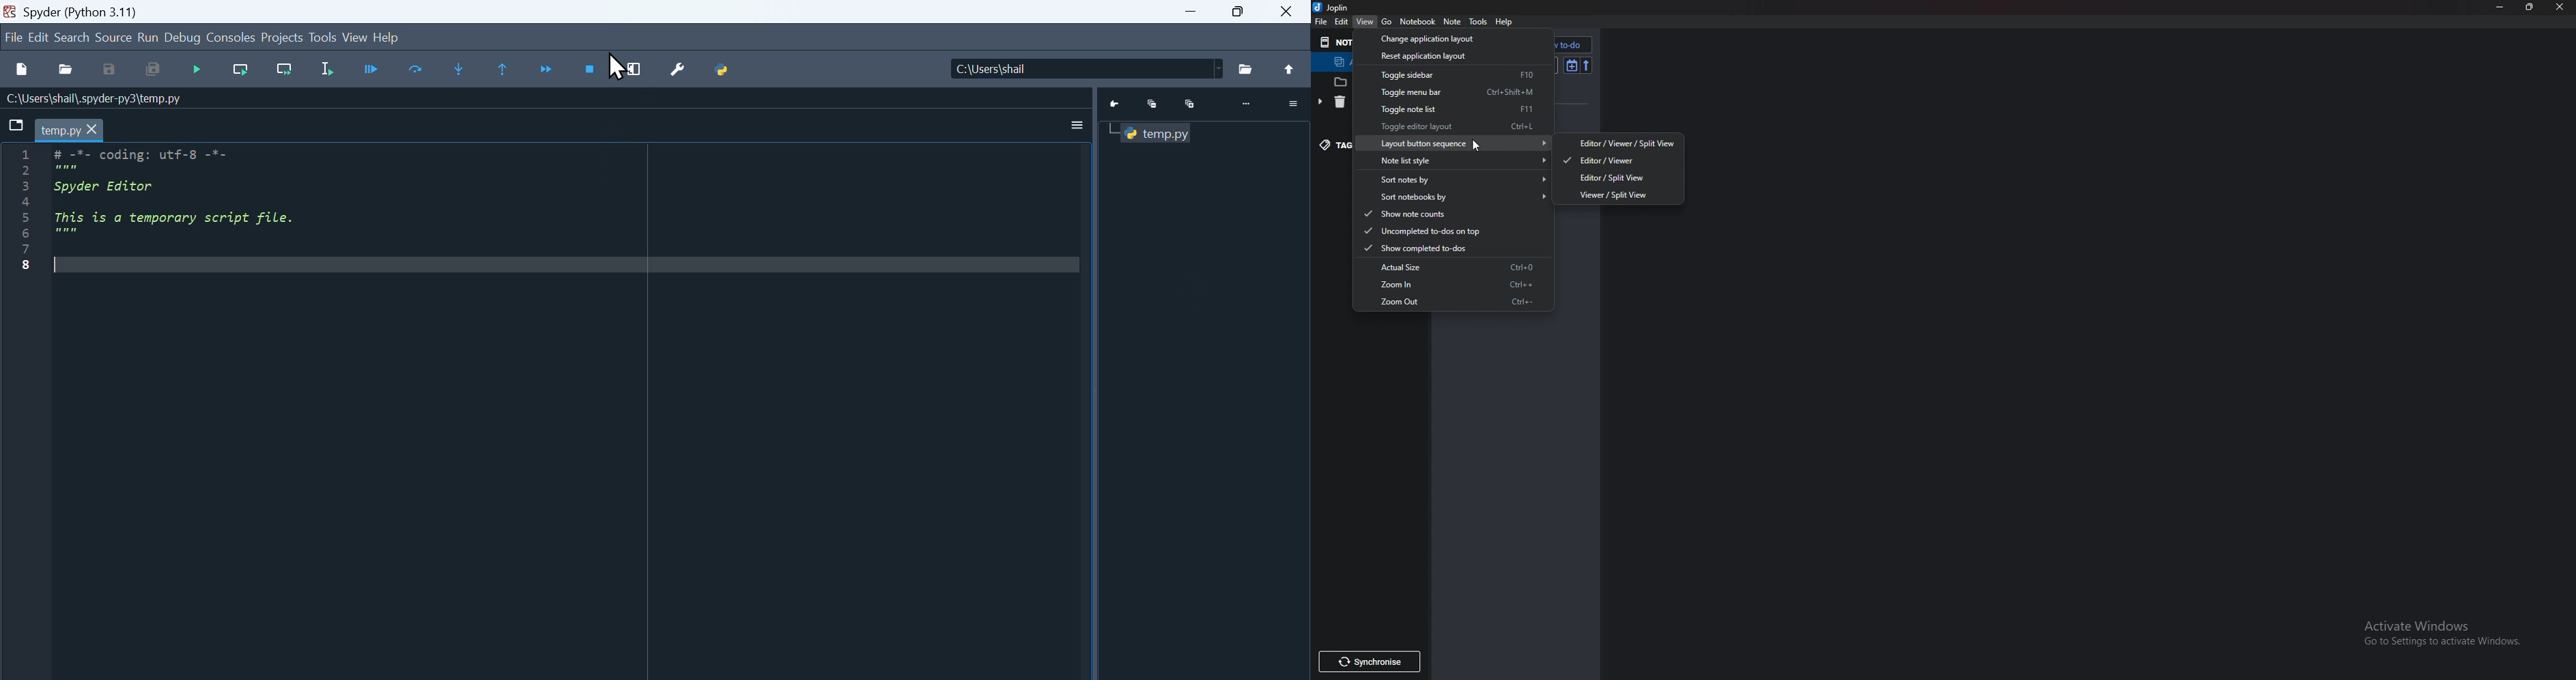 The height and width of the screenshot is (700, 2576). What do you see at coordinates (1446, 37) in the screenshot?
I see `Change application layout` at bounding box center [1446, 37].